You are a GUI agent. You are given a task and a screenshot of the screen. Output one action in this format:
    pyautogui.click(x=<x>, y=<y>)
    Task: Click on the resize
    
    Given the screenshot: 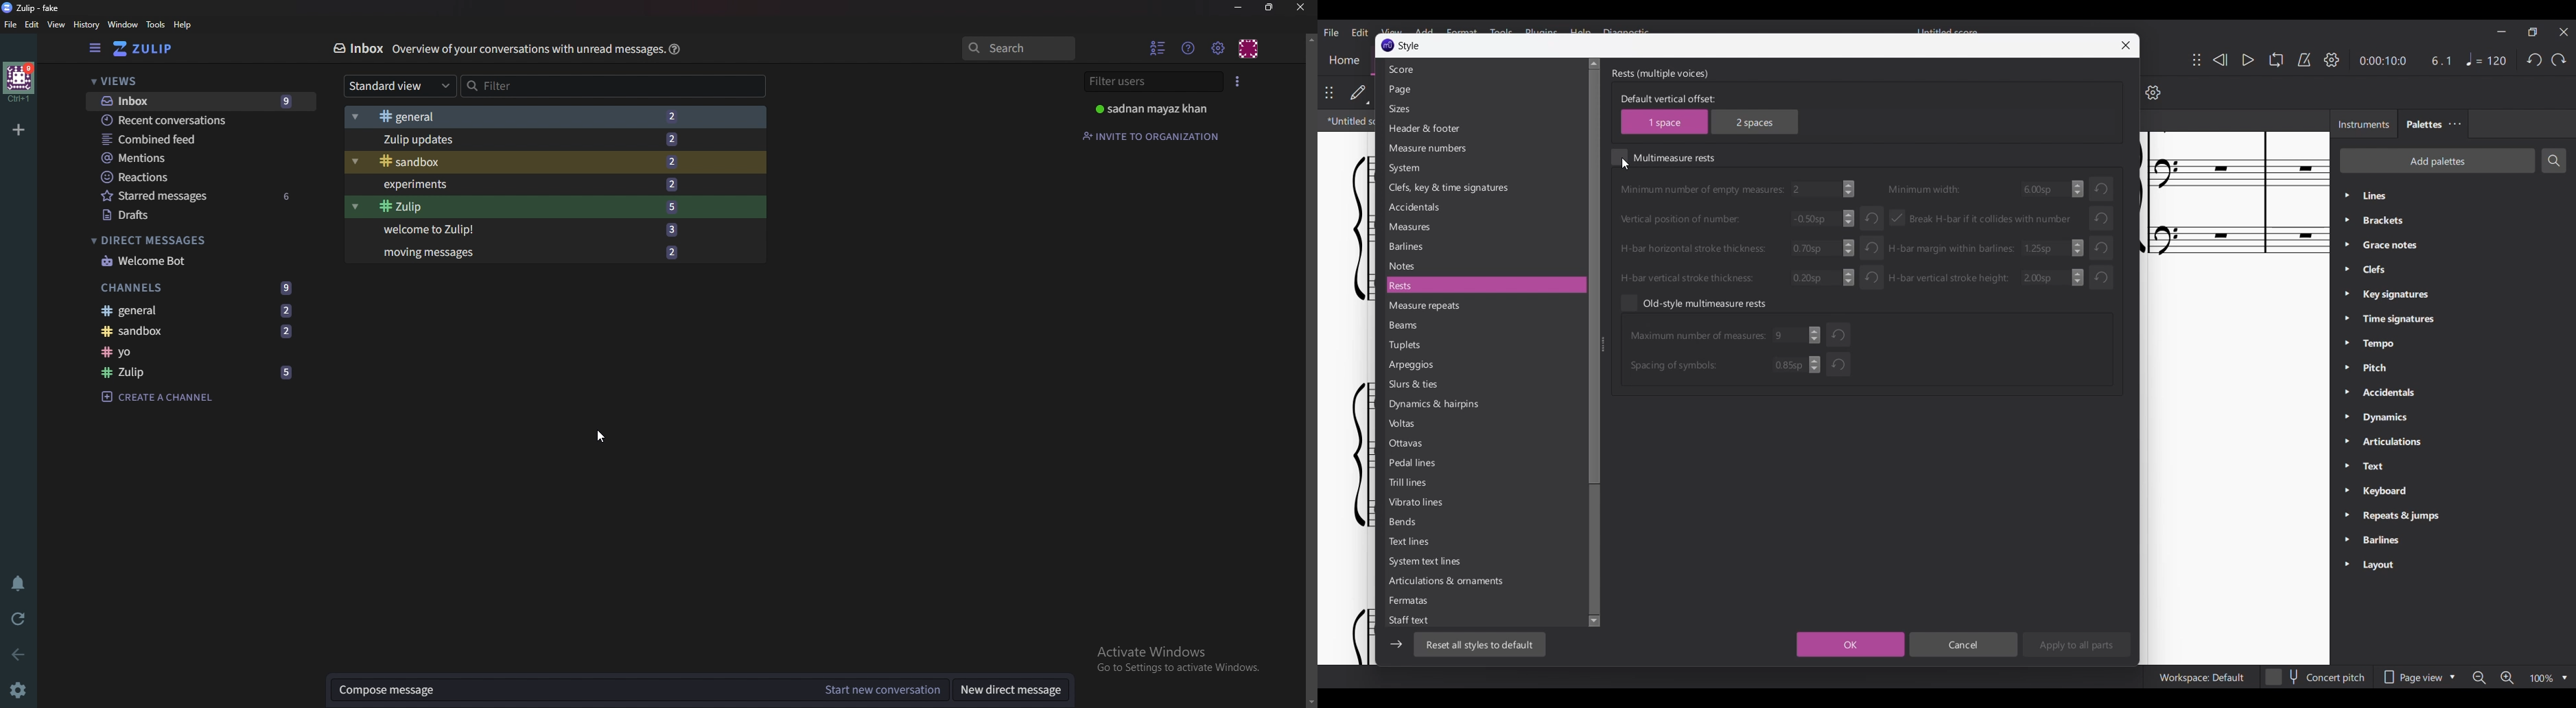 What is the action you would take?
    pyautogui.click(x=1271, y=8)
    